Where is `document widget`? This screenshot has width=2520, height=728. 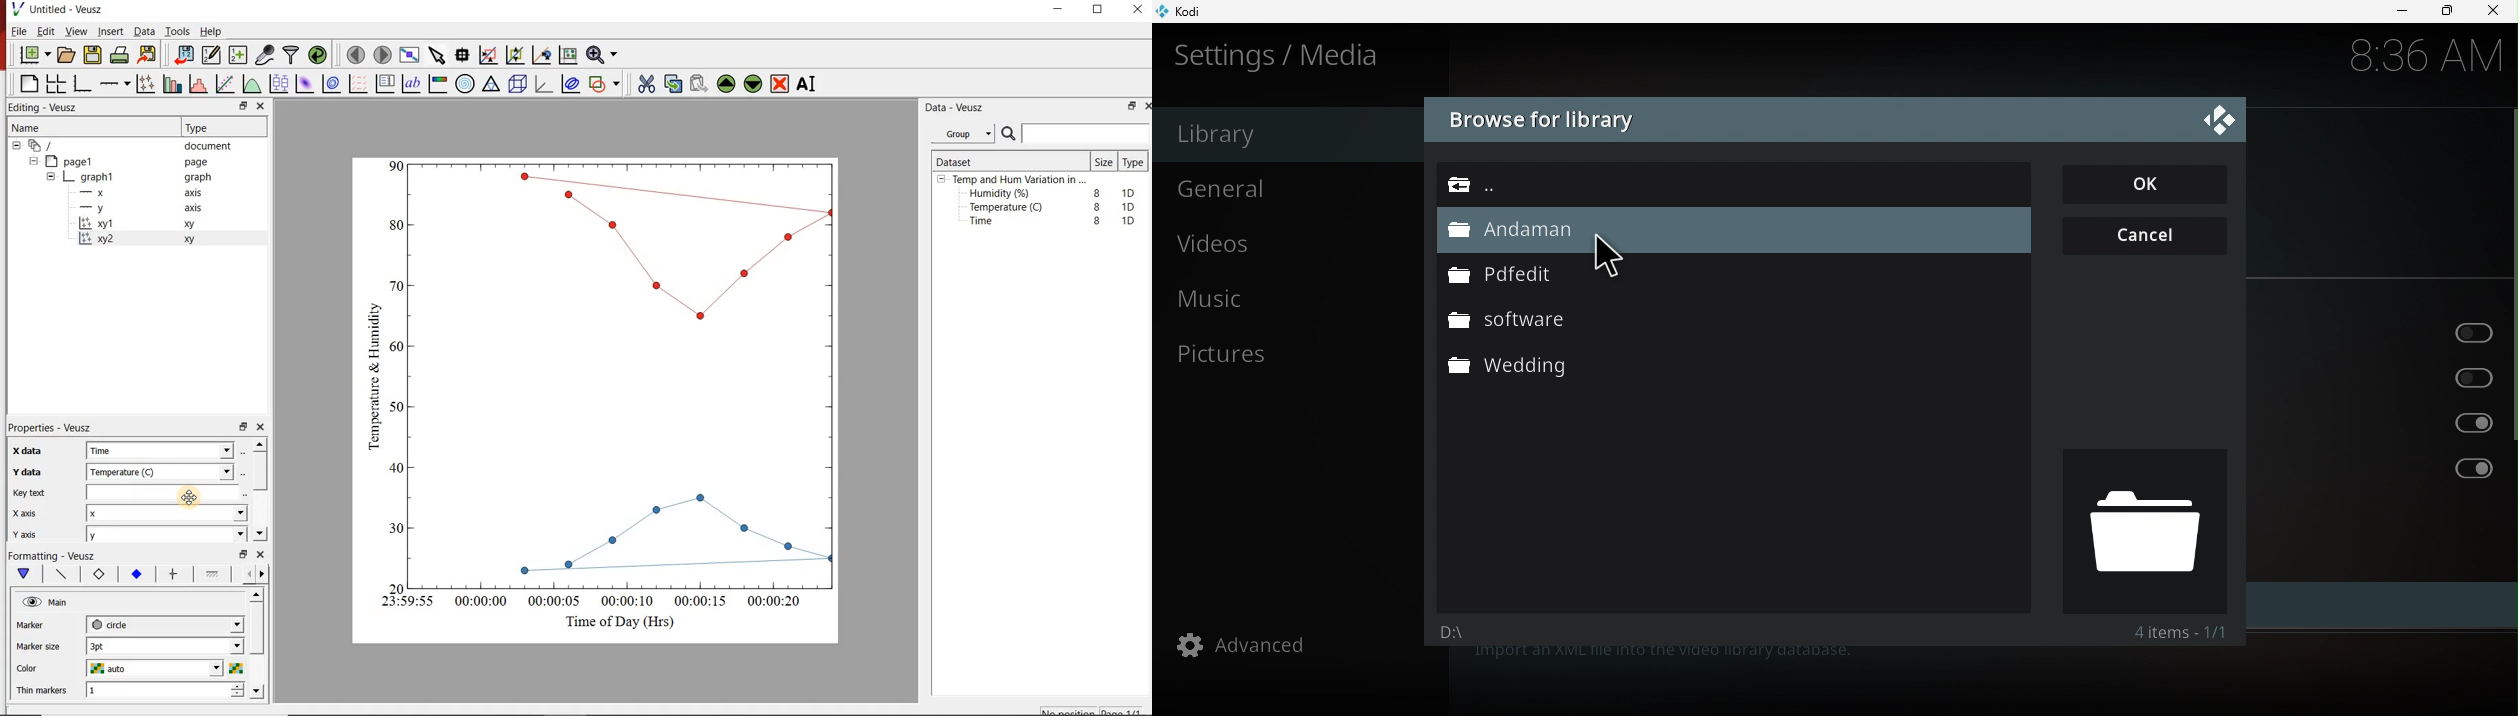 document widget is located at coordinates (49, 146).